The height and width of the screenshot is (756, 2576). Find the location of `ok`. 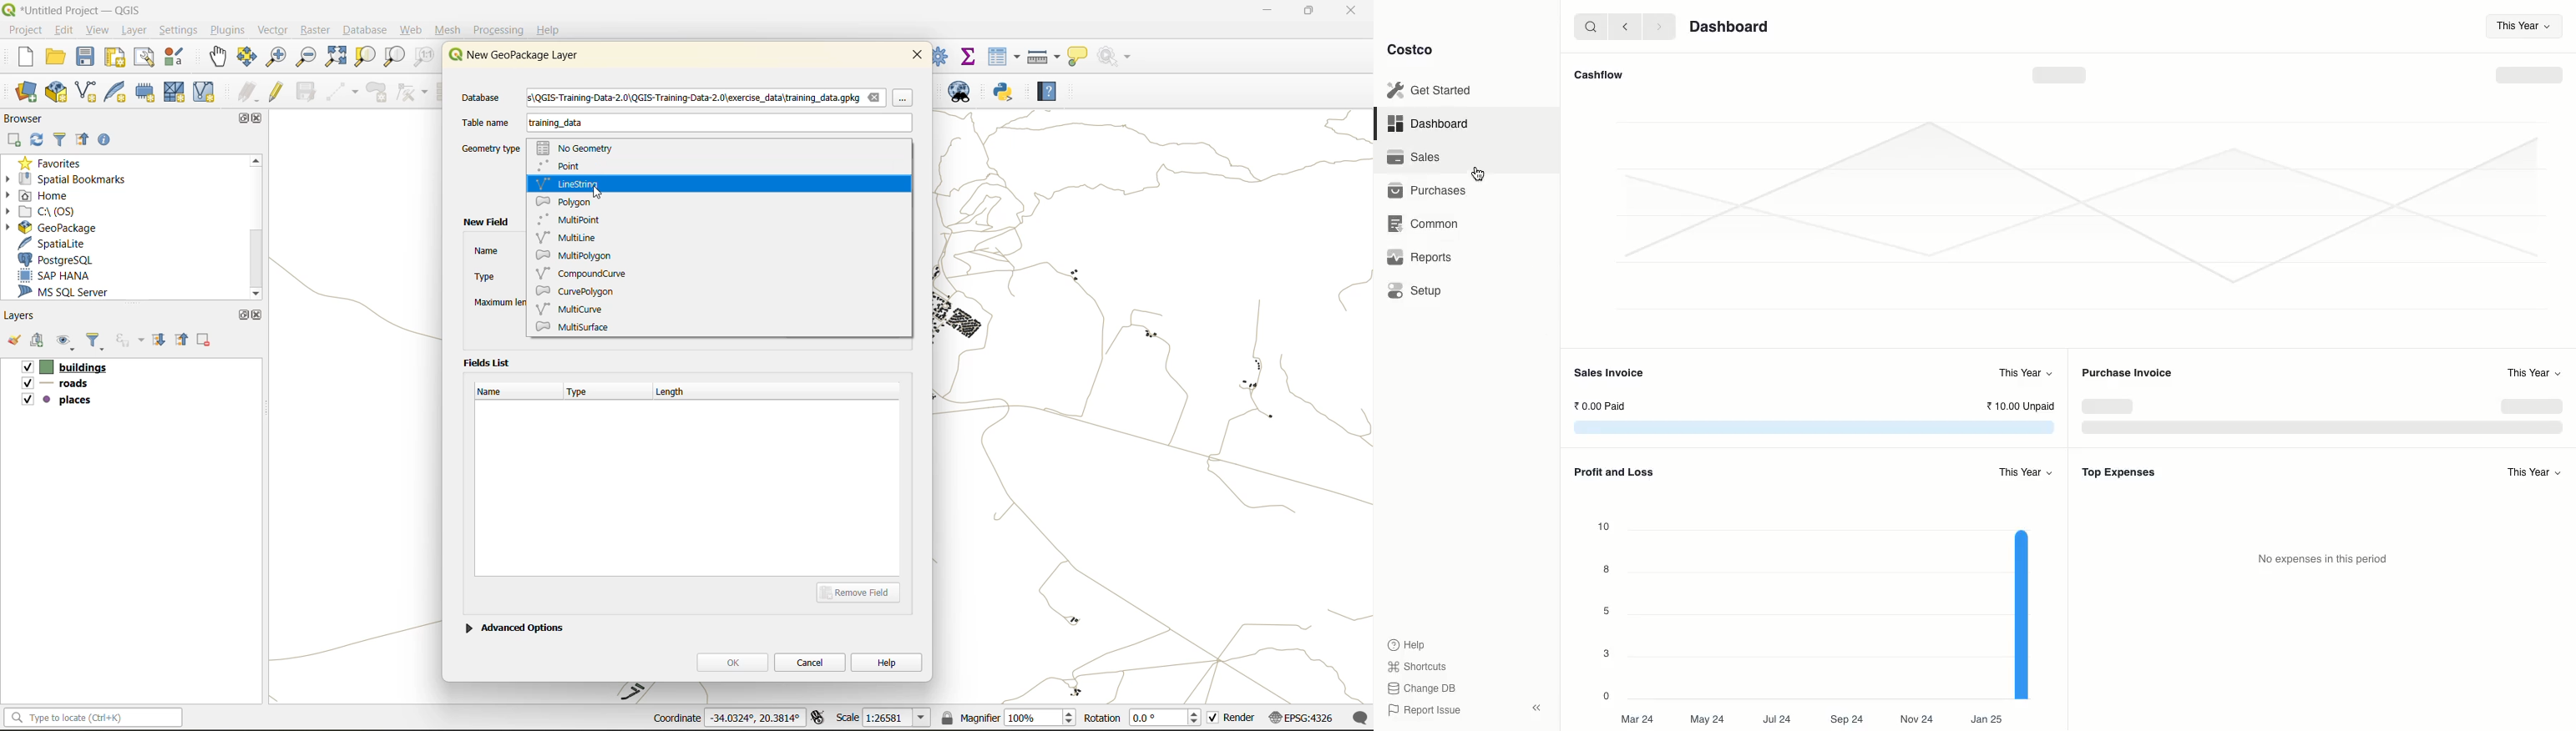

ok is located at coordinates (732, 662).